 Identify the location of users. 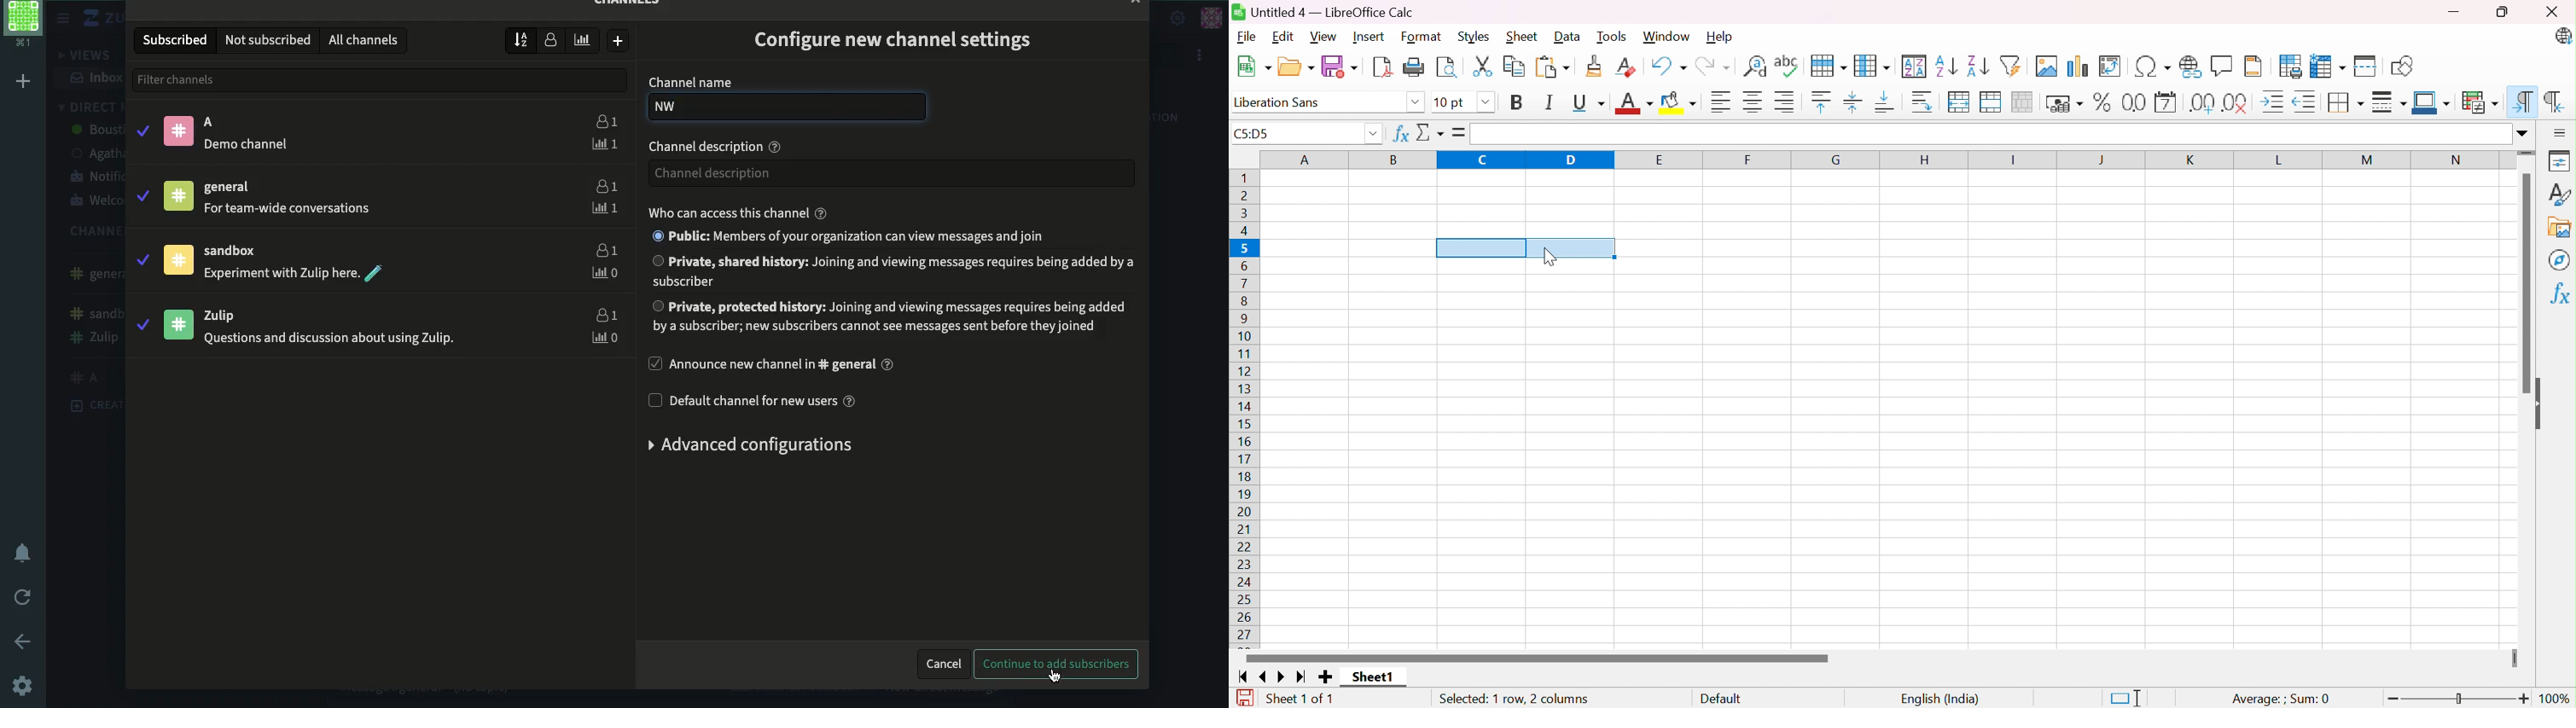
(606, 232).